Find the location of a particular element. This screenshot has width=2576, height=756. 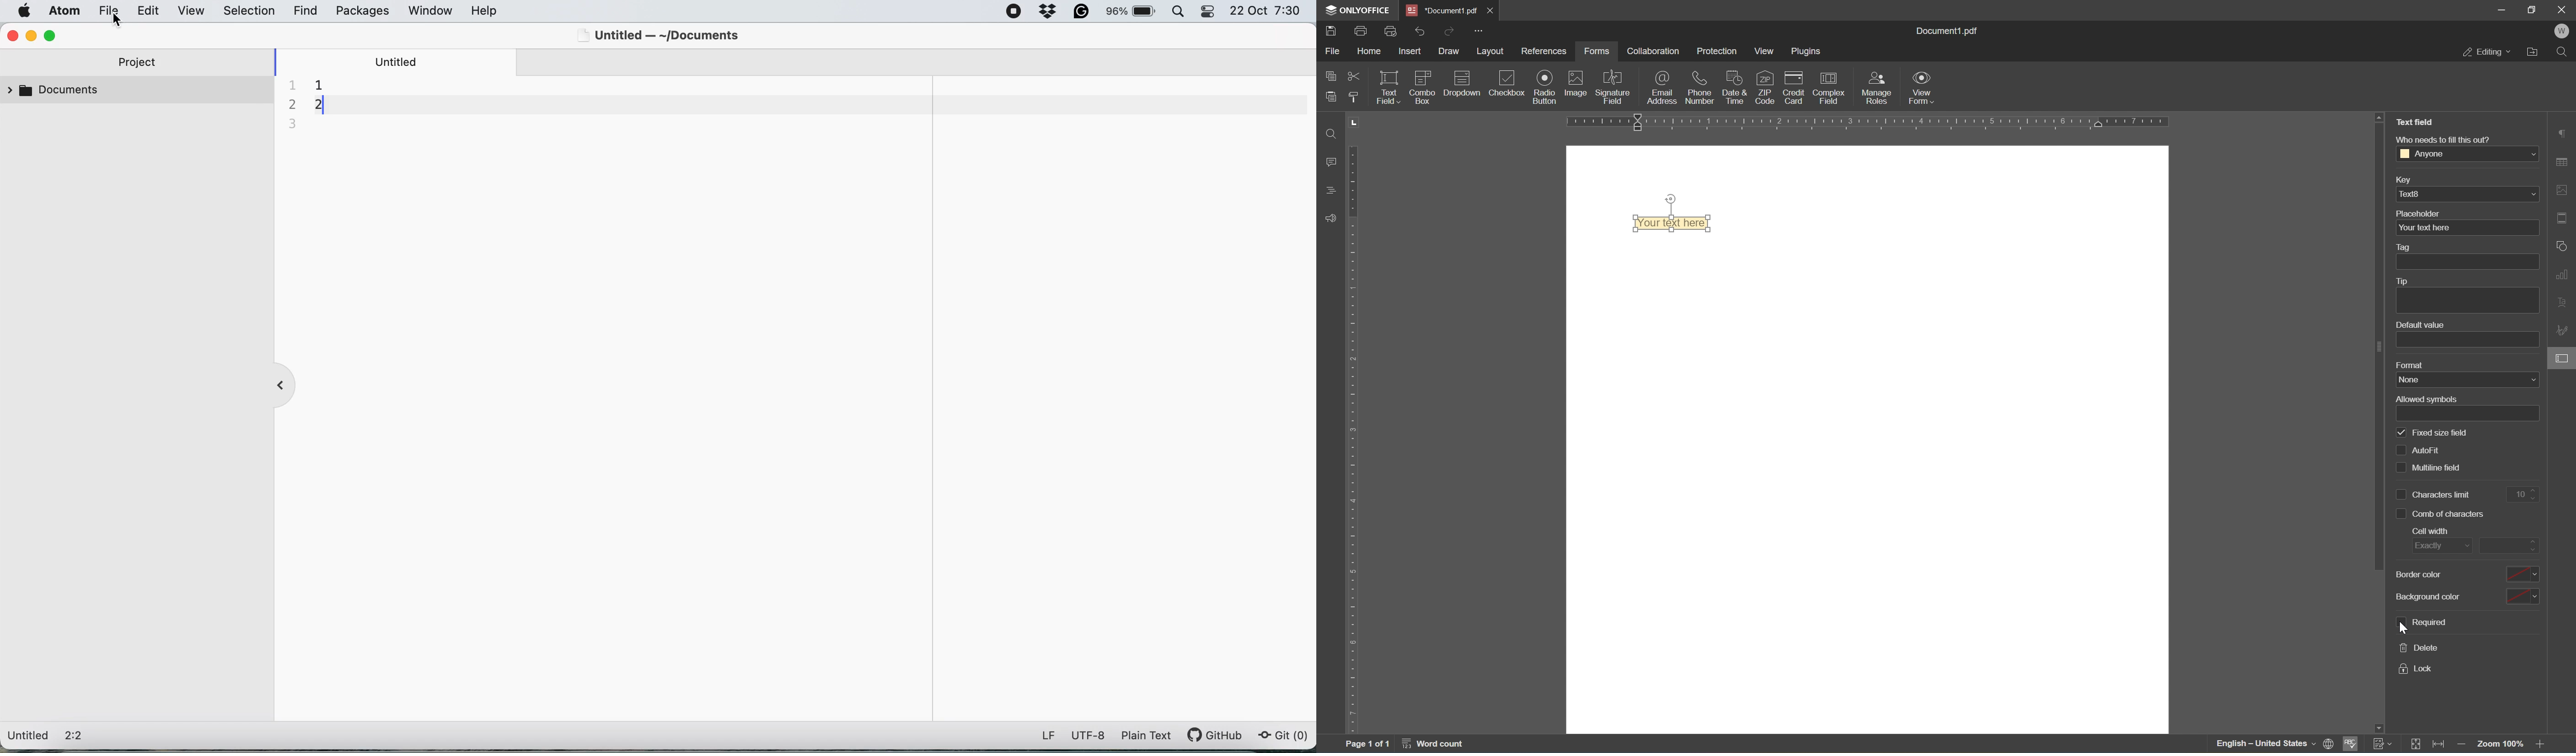

english - united states is located at coordinates (2266, 745).